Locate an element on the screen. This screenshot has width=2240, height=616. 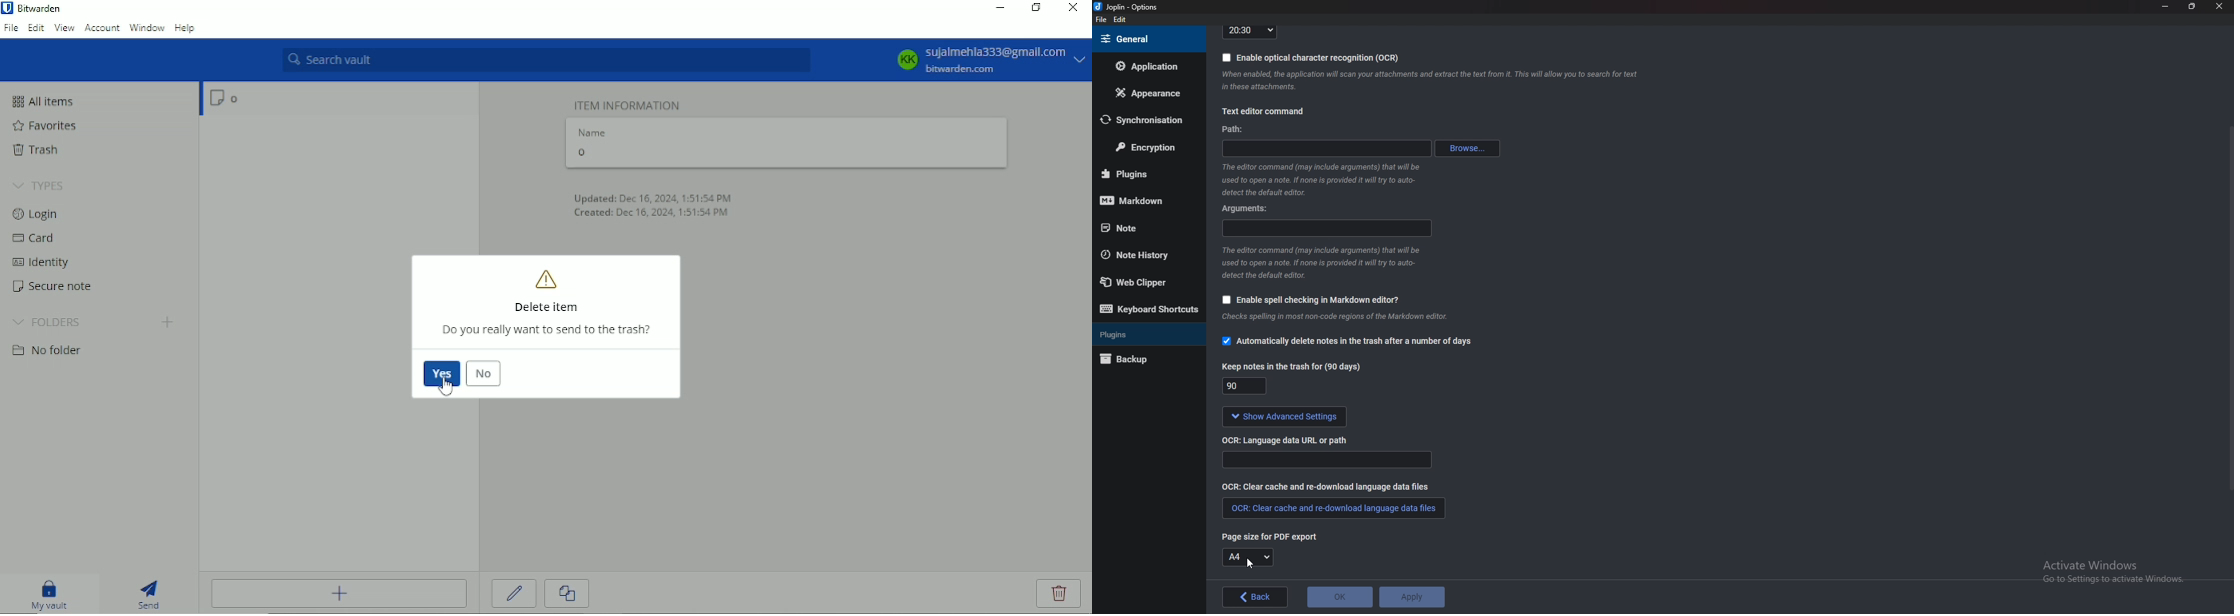
joplin is located at coordinates (1128, 8).